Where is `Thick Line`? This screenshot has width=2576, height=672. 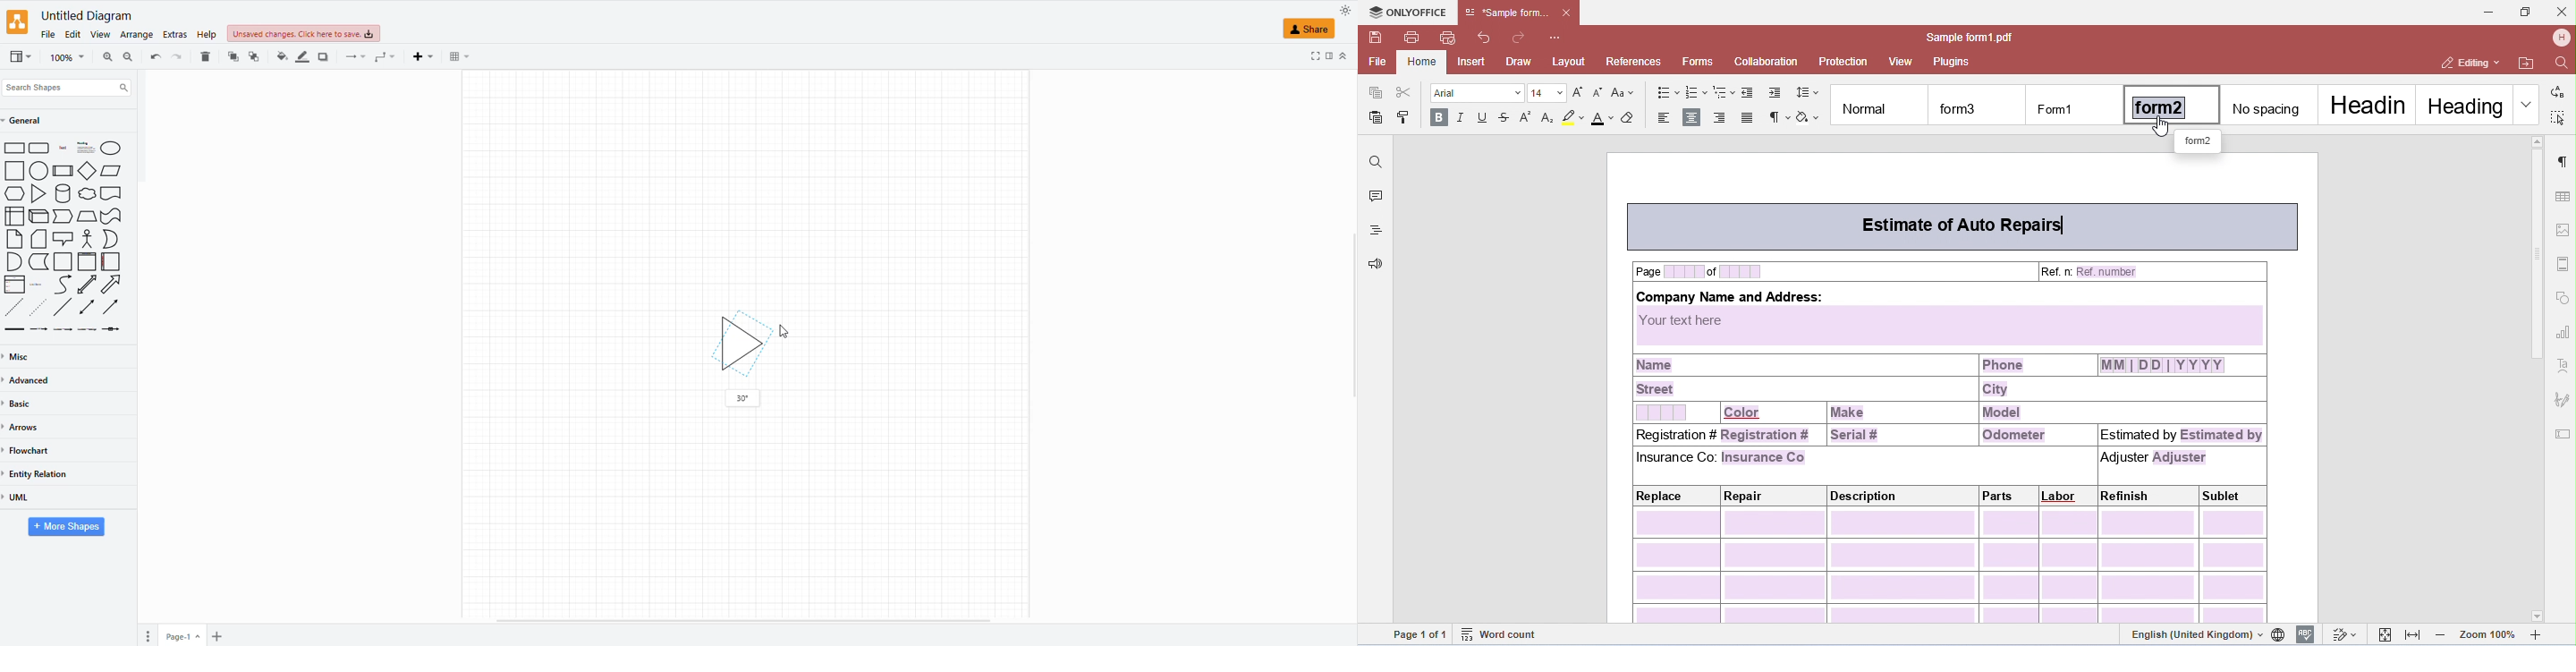 Thick Line is located at coordinates (14, 329).